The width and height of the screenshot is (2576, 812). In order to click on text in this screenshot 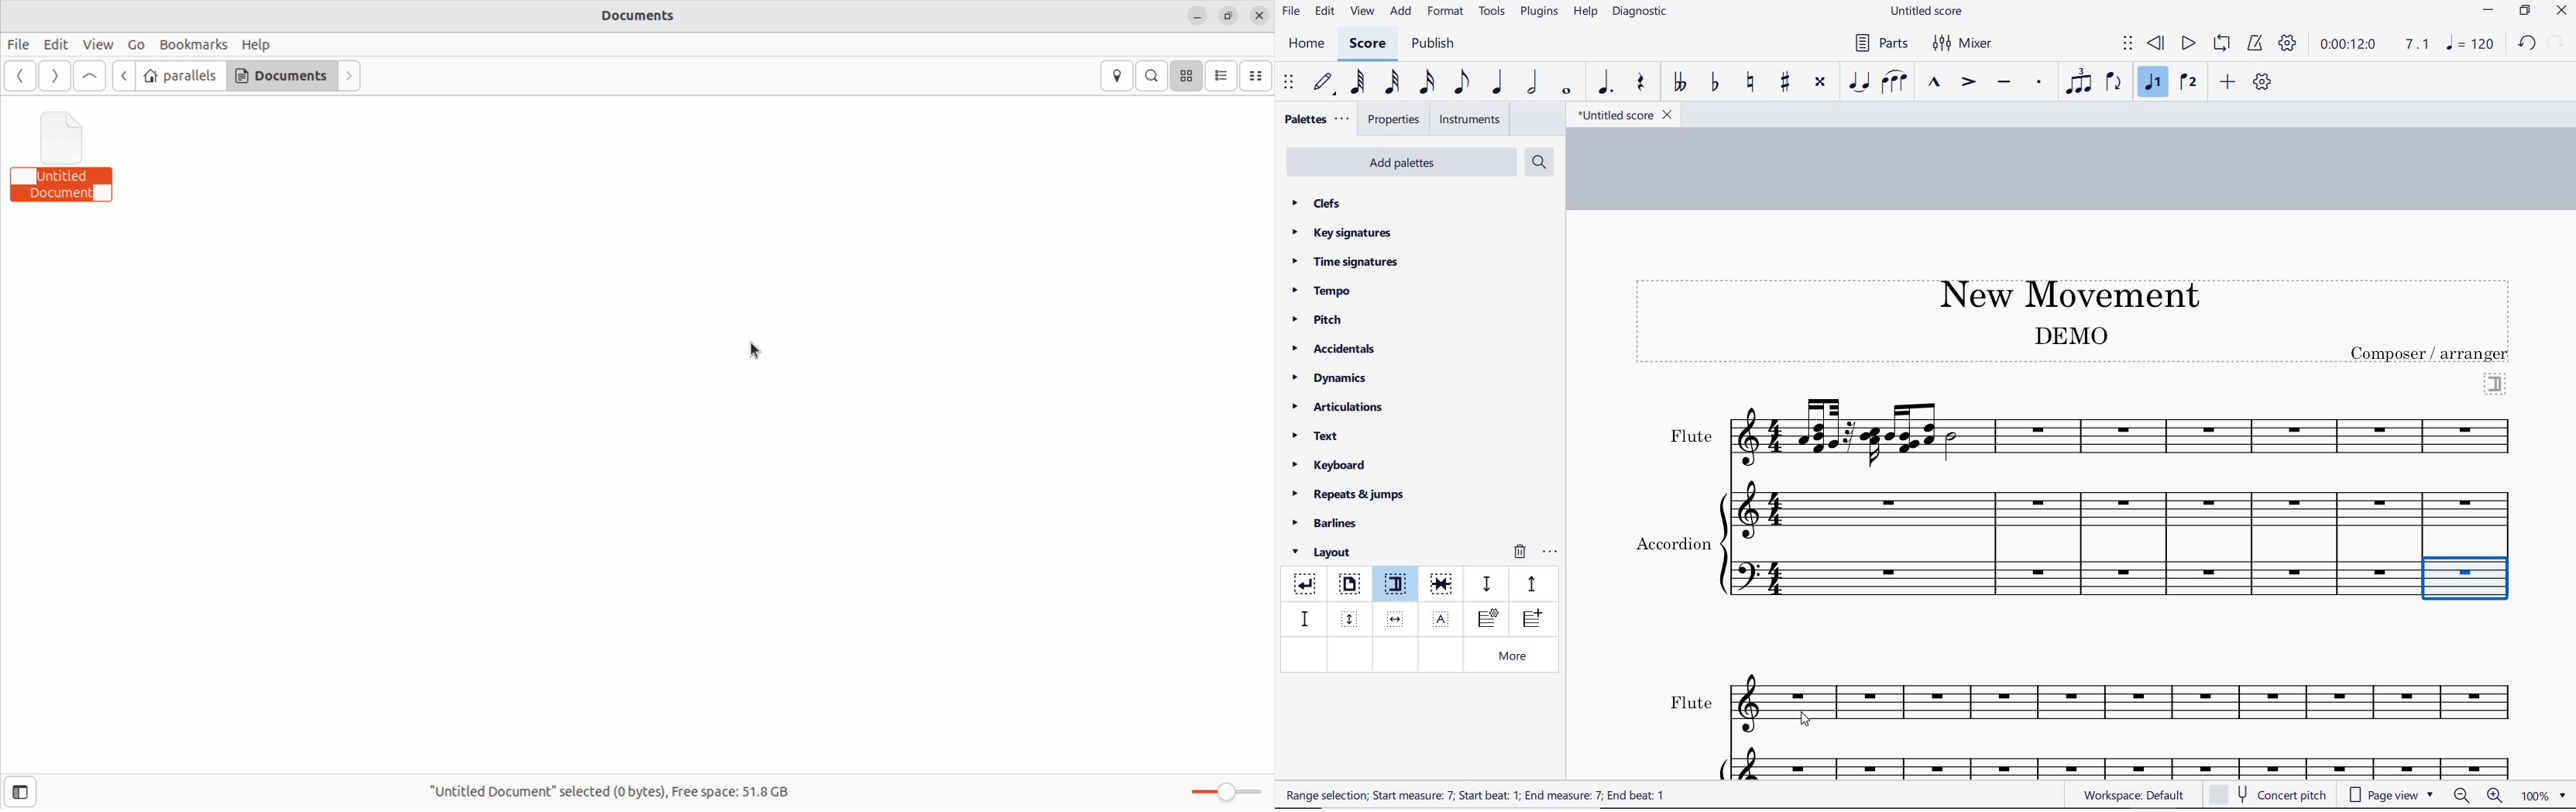, I will do `click(1691, 703)`.